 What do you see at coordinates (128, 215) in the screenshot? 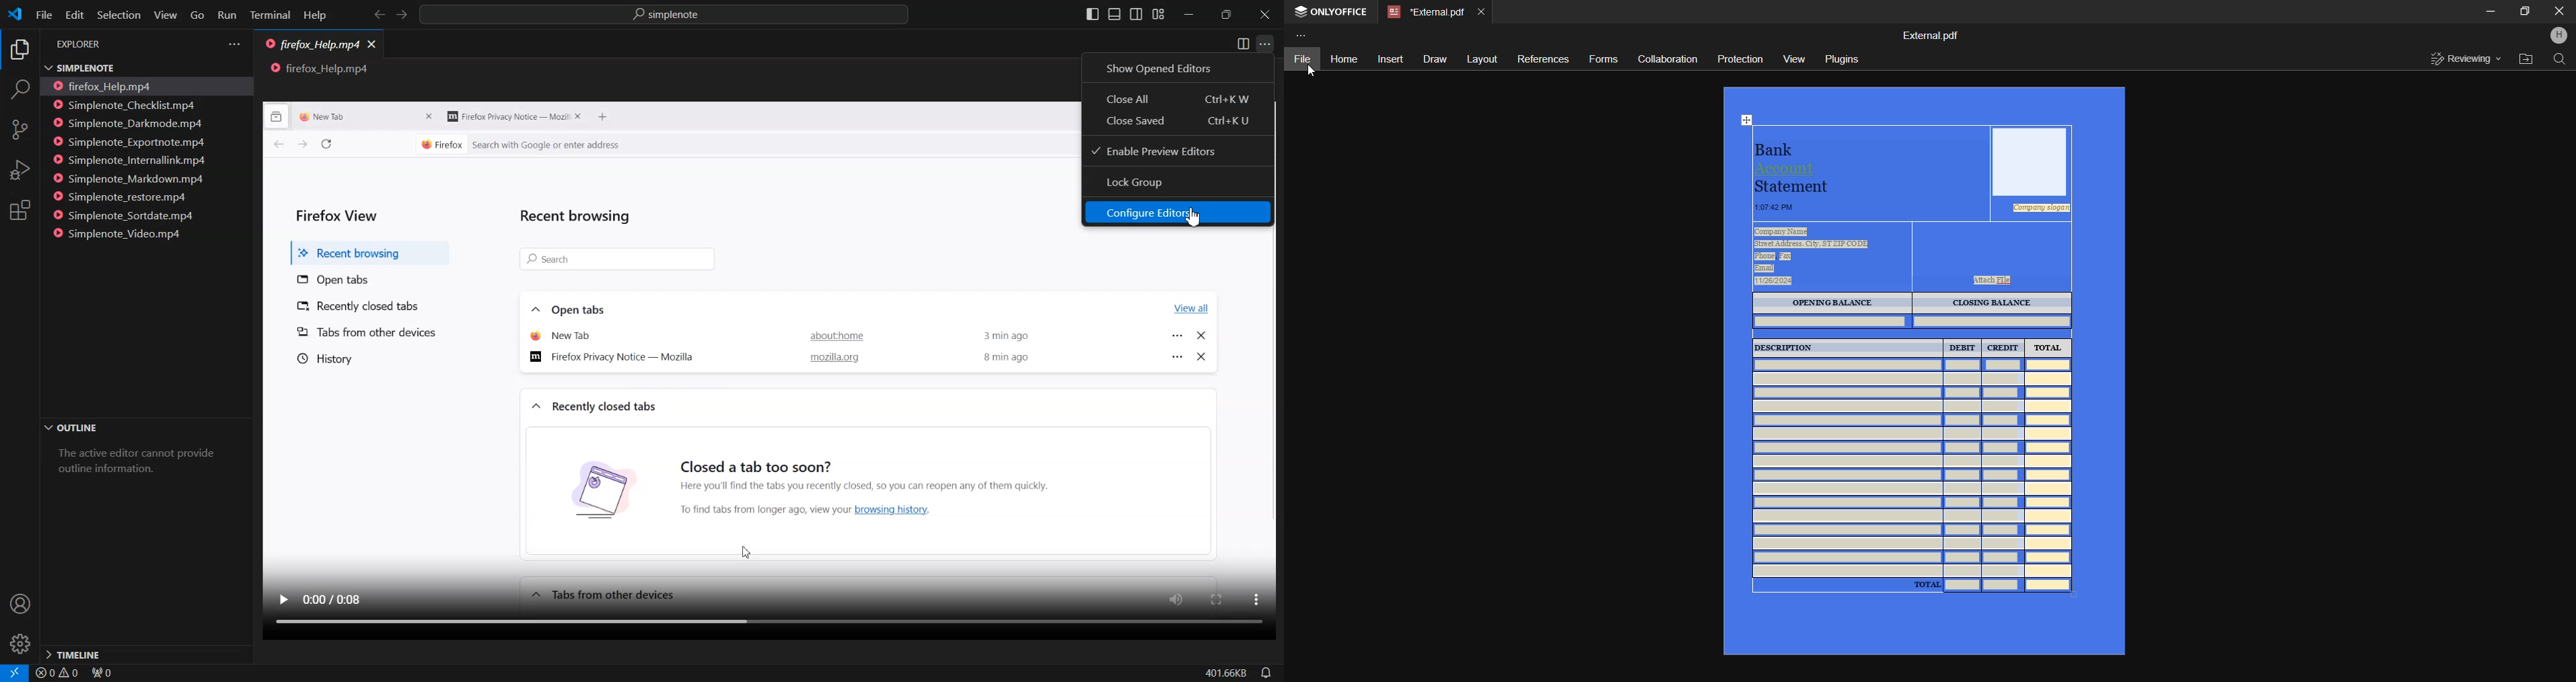
I see `Simplenote_Sortdate.mp4` at bounding box center [128, 215].